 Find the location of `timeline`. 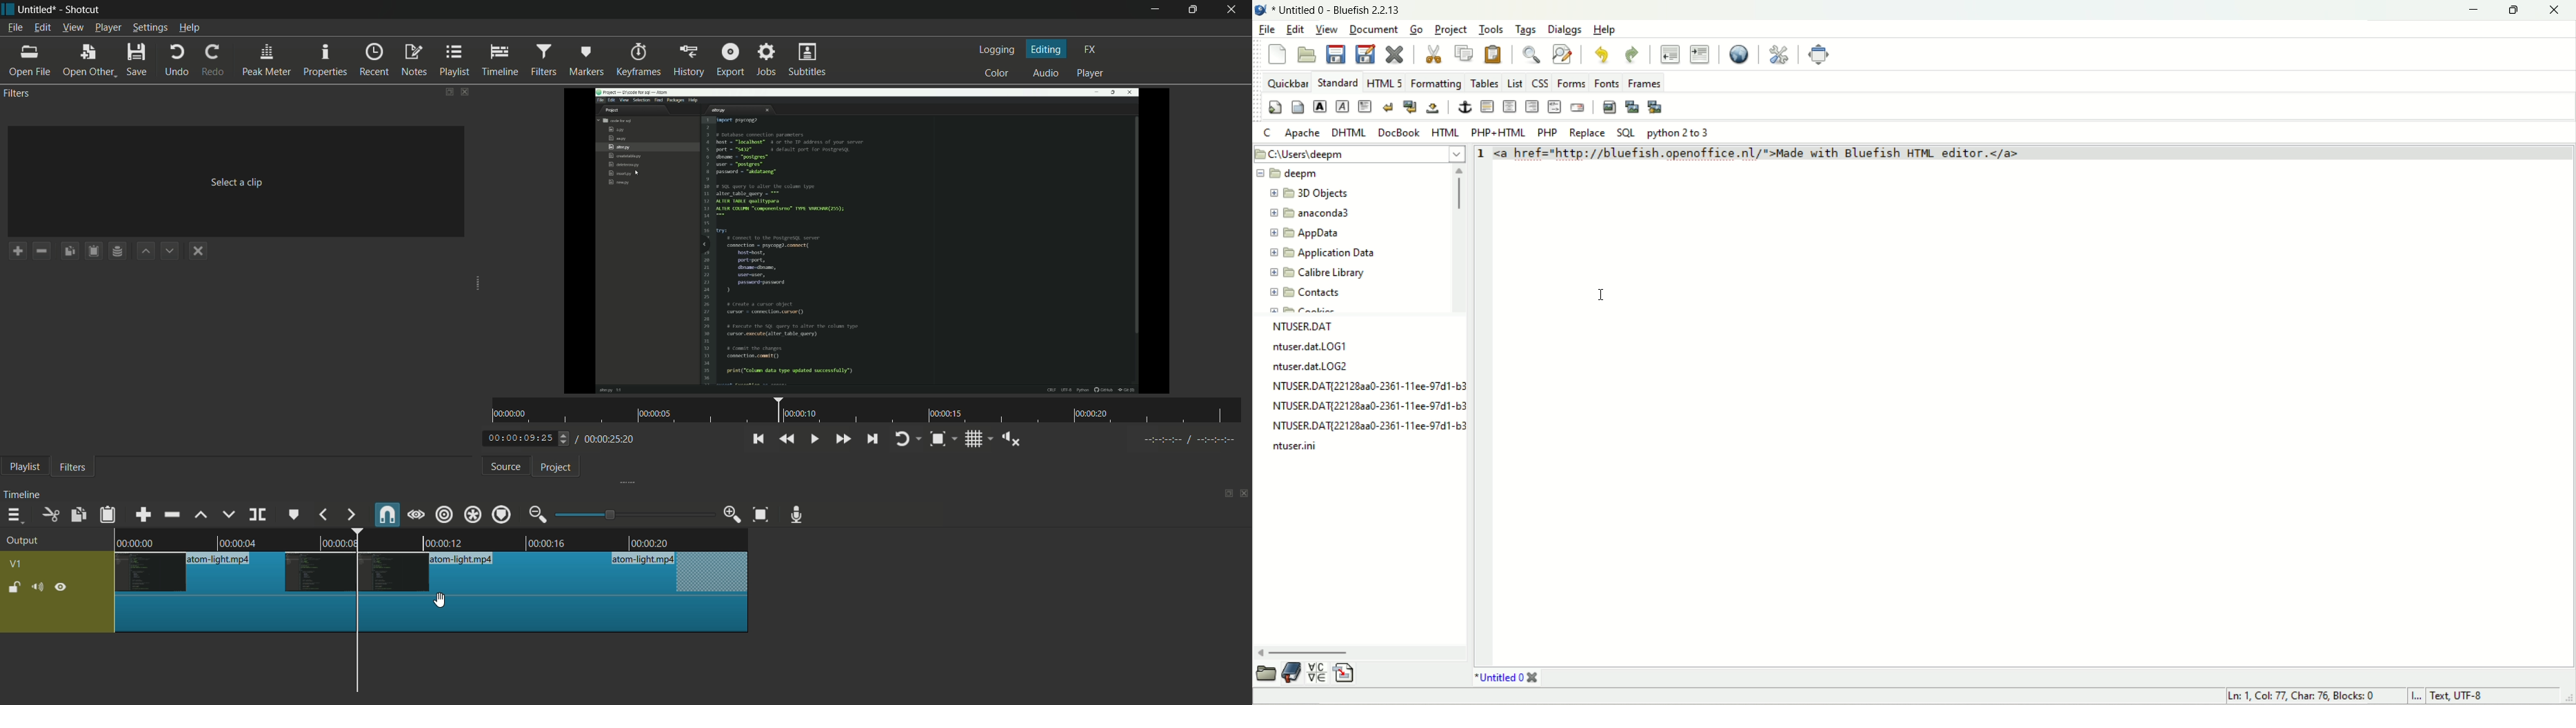

timeline is located at coordinates (502, 61).